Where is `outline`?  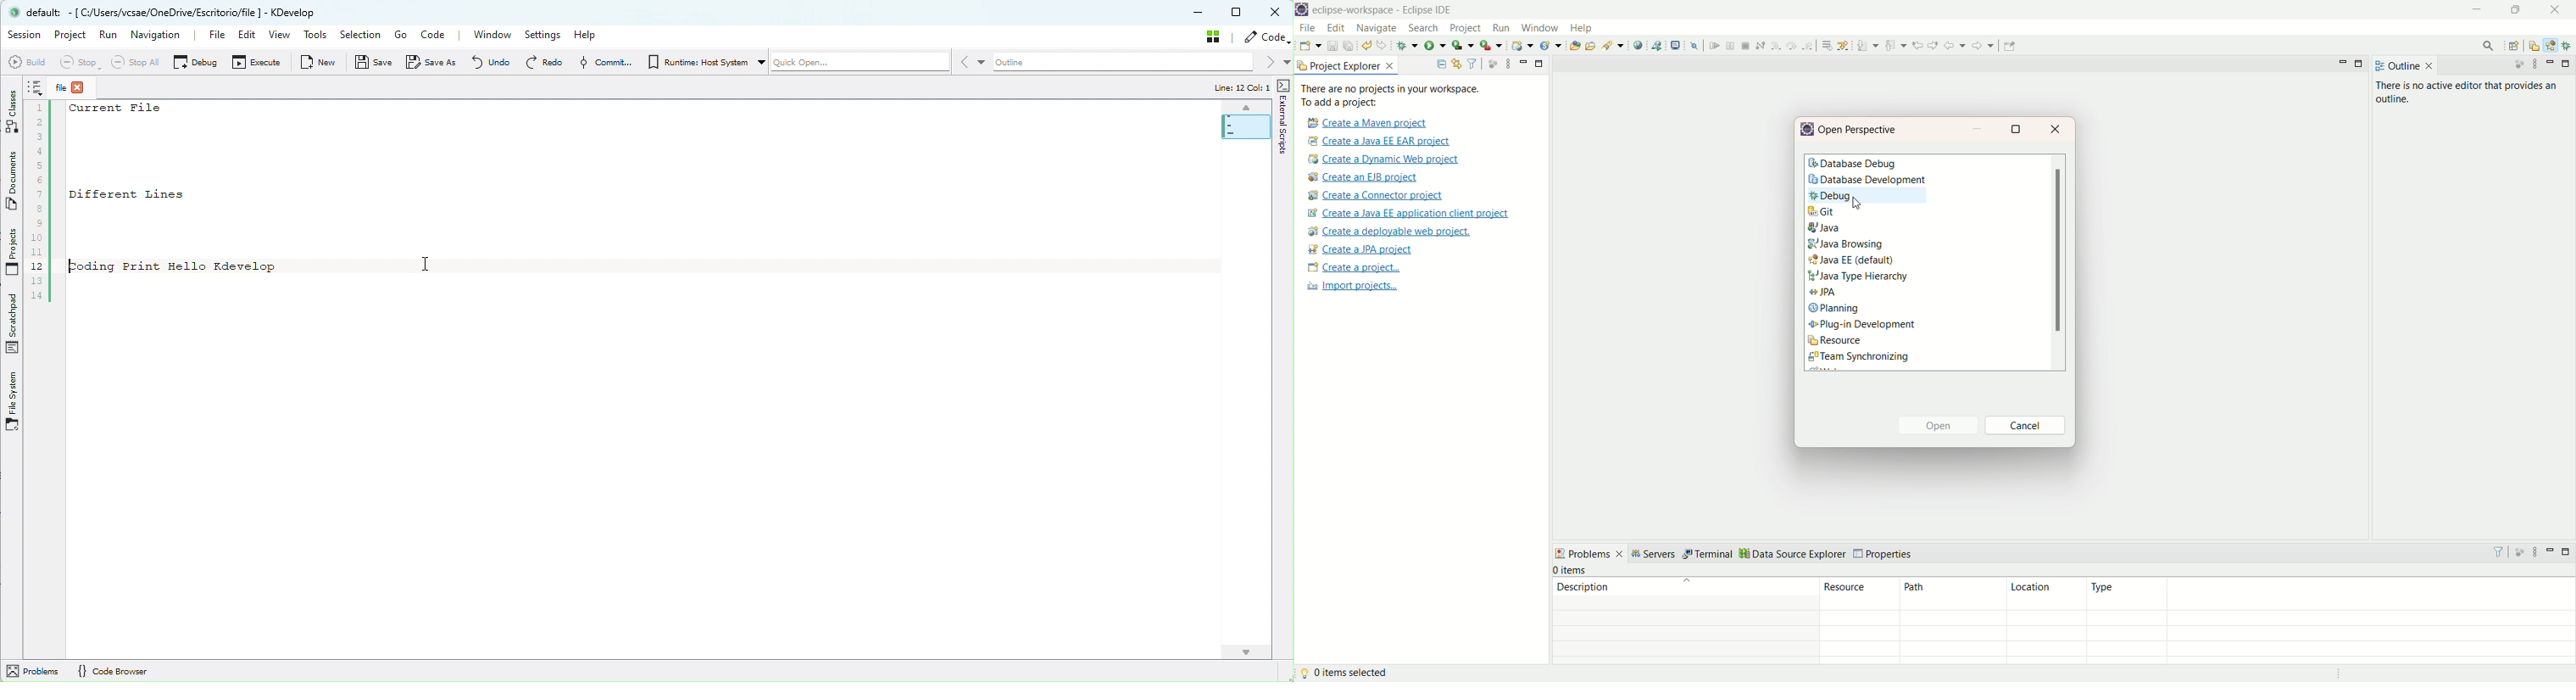
outline is located at coordinates (2405, 68).